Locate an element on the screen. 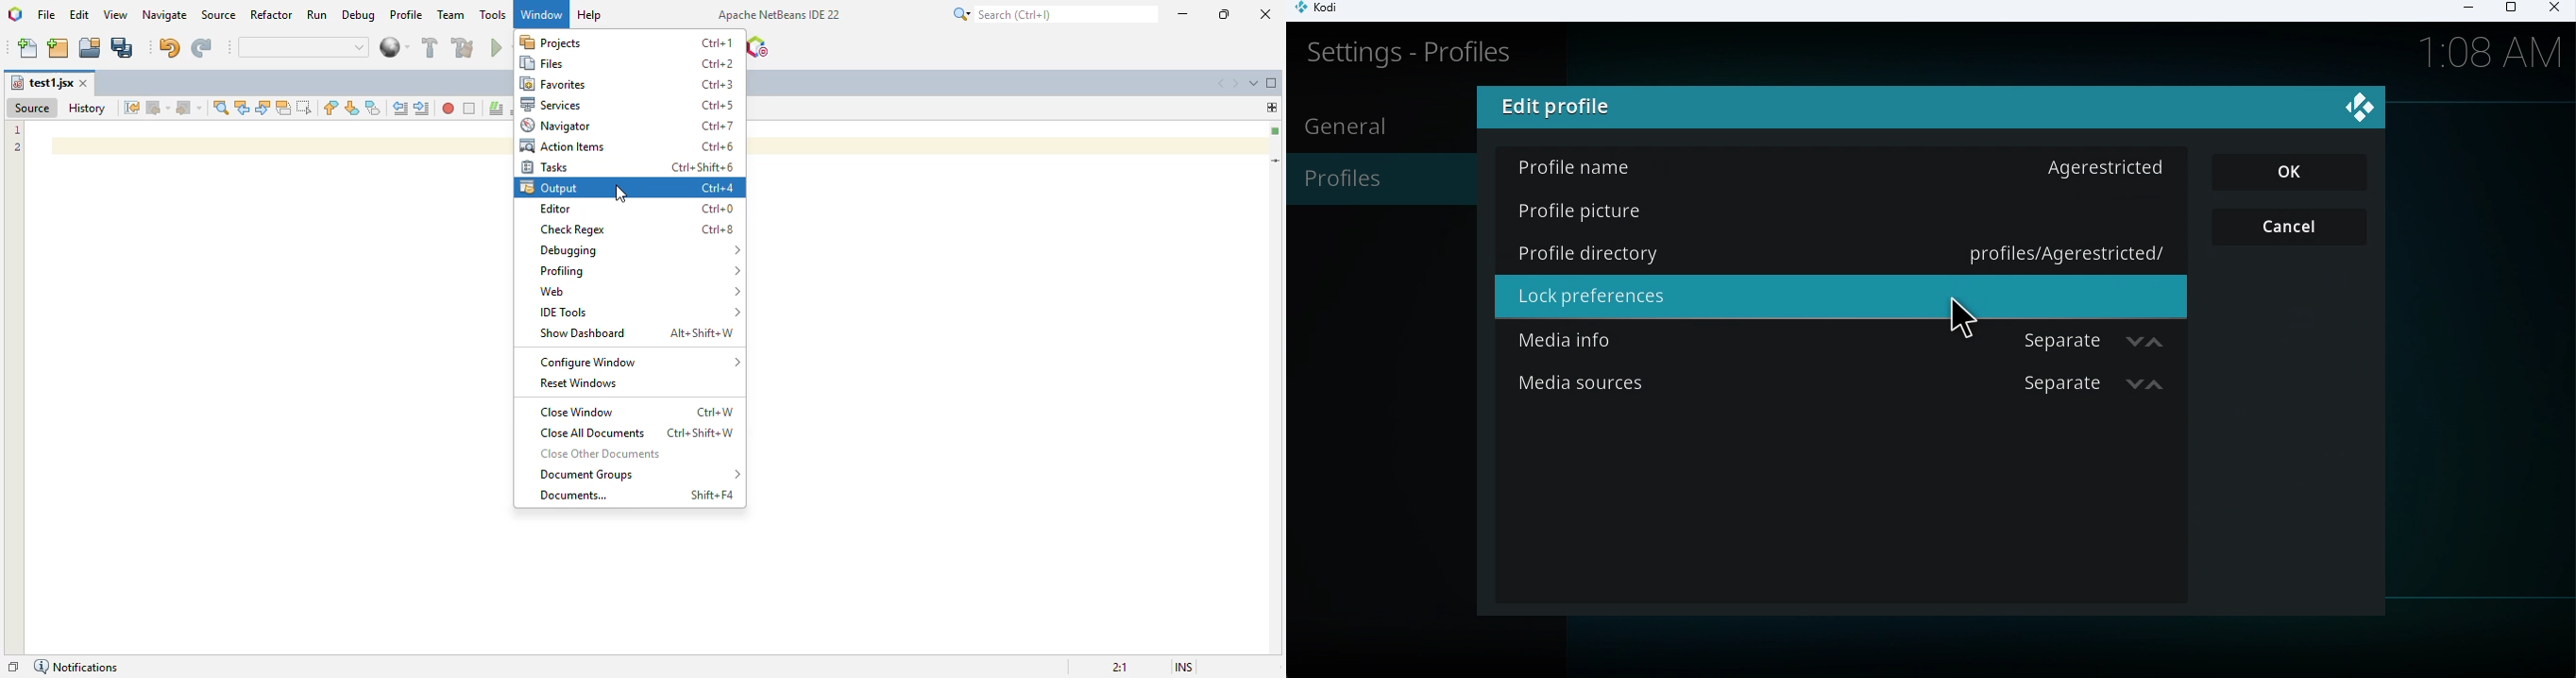  Cancel is located at coordinates (2293, 228).